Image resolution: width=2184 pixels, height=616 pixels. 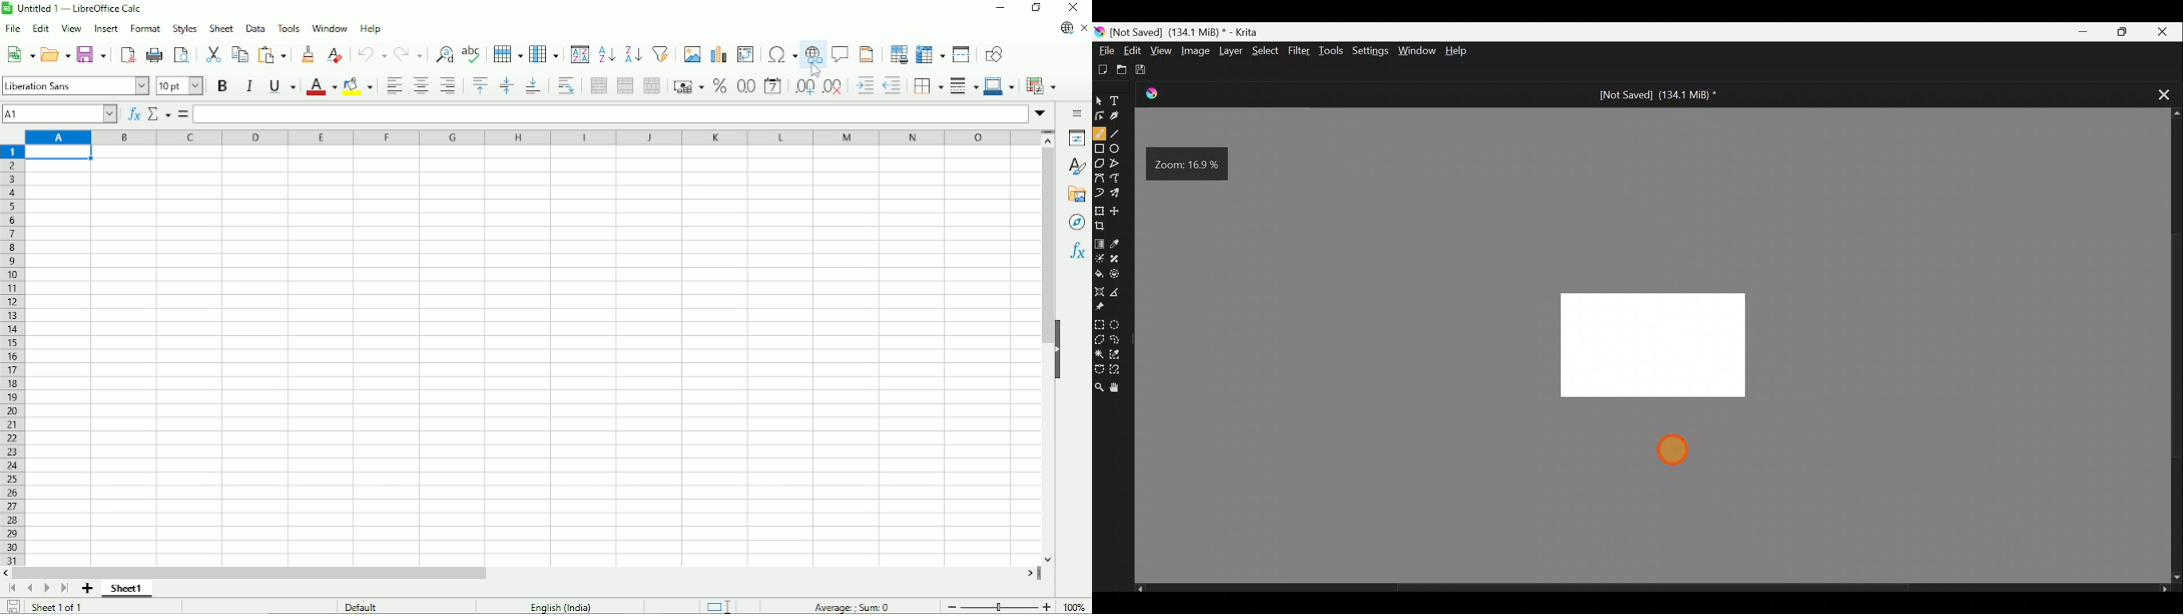 I want to click on Save, so click(x=92, y=54).